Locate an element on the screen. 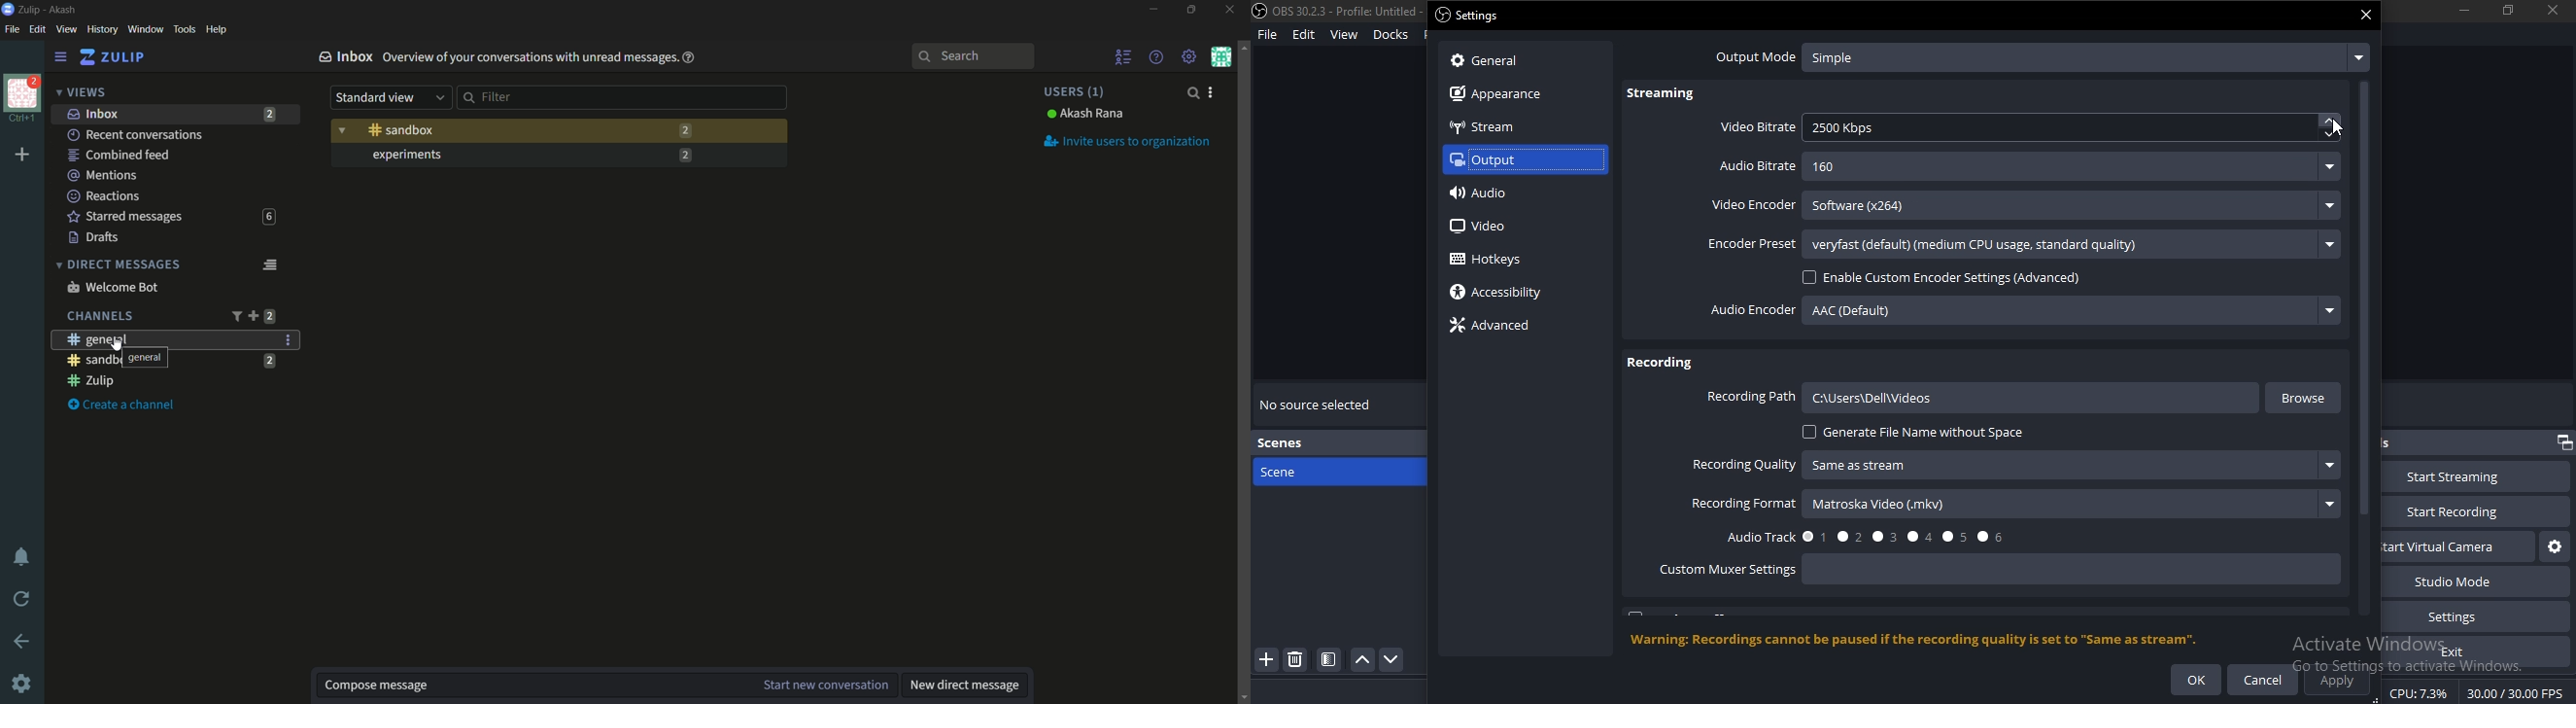 The image size is (2576, 728). AAC (Default)  is located at coordinates (2074, 312).